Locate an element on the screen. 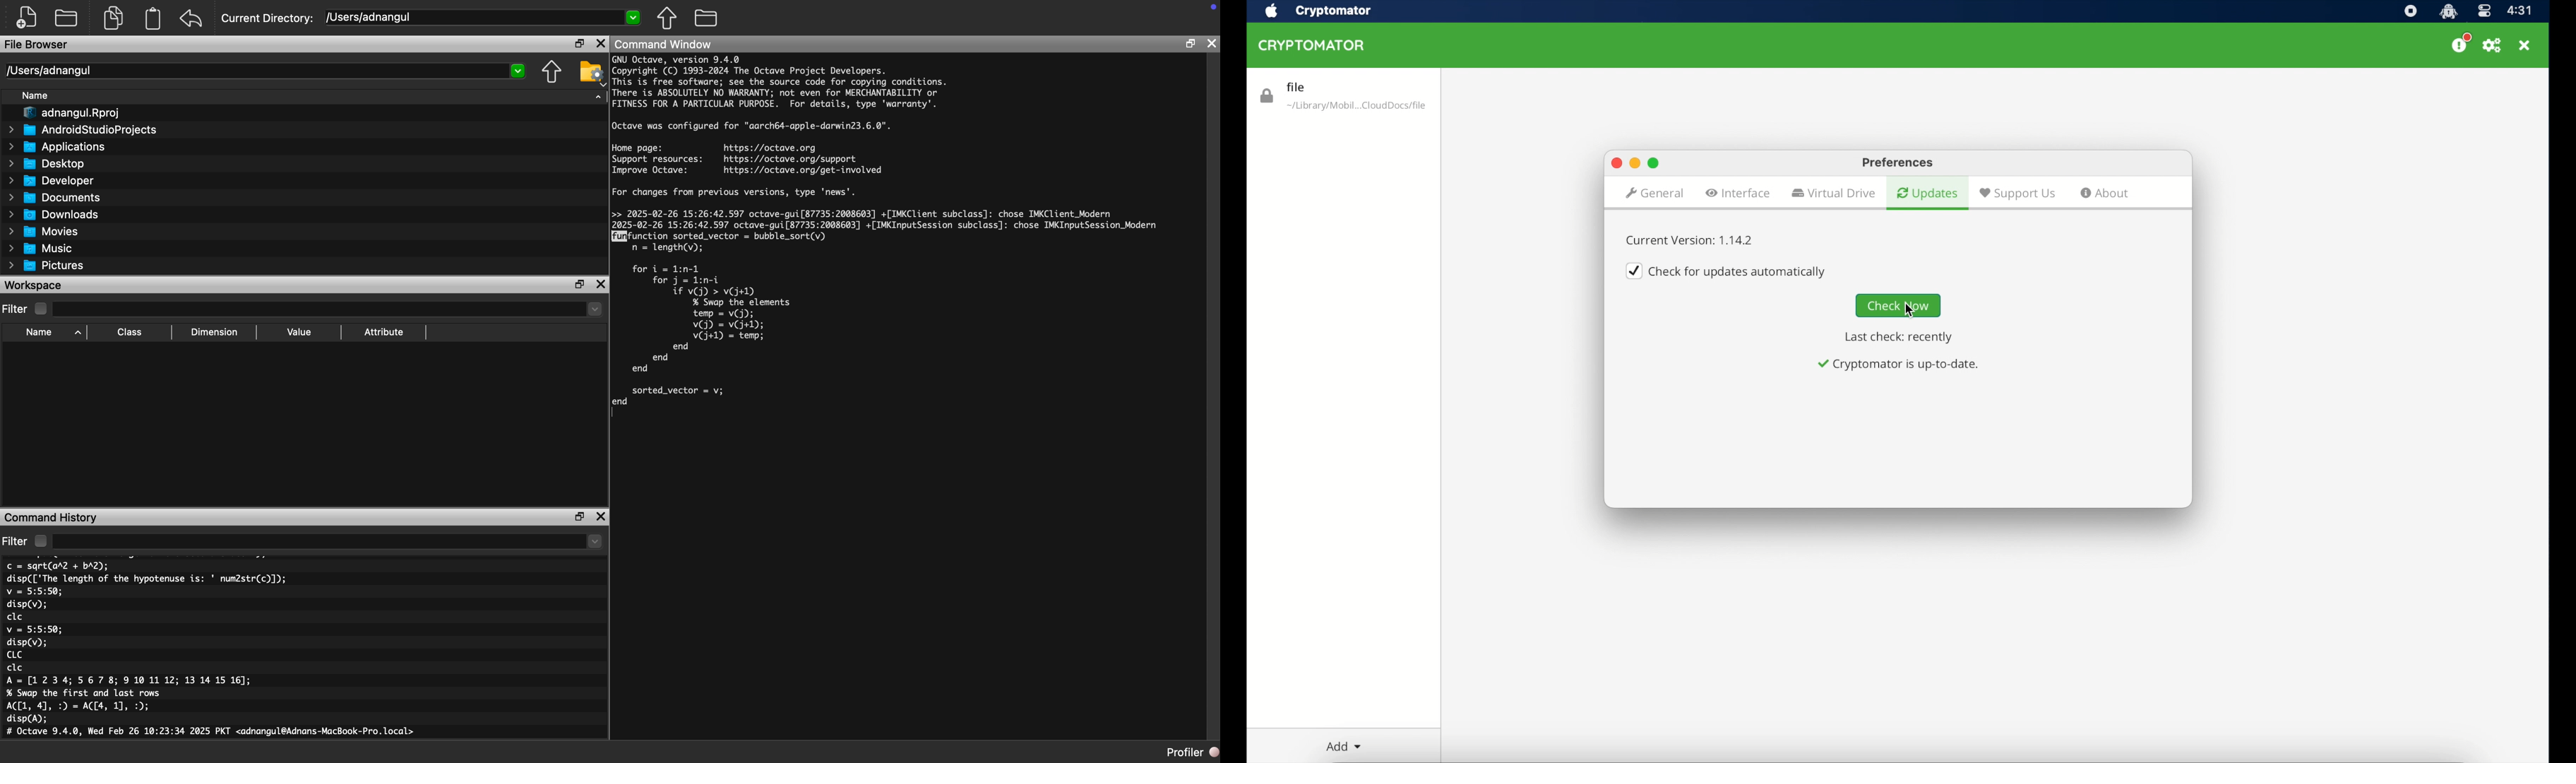  disp(v); is located at coordinates (27, 643).